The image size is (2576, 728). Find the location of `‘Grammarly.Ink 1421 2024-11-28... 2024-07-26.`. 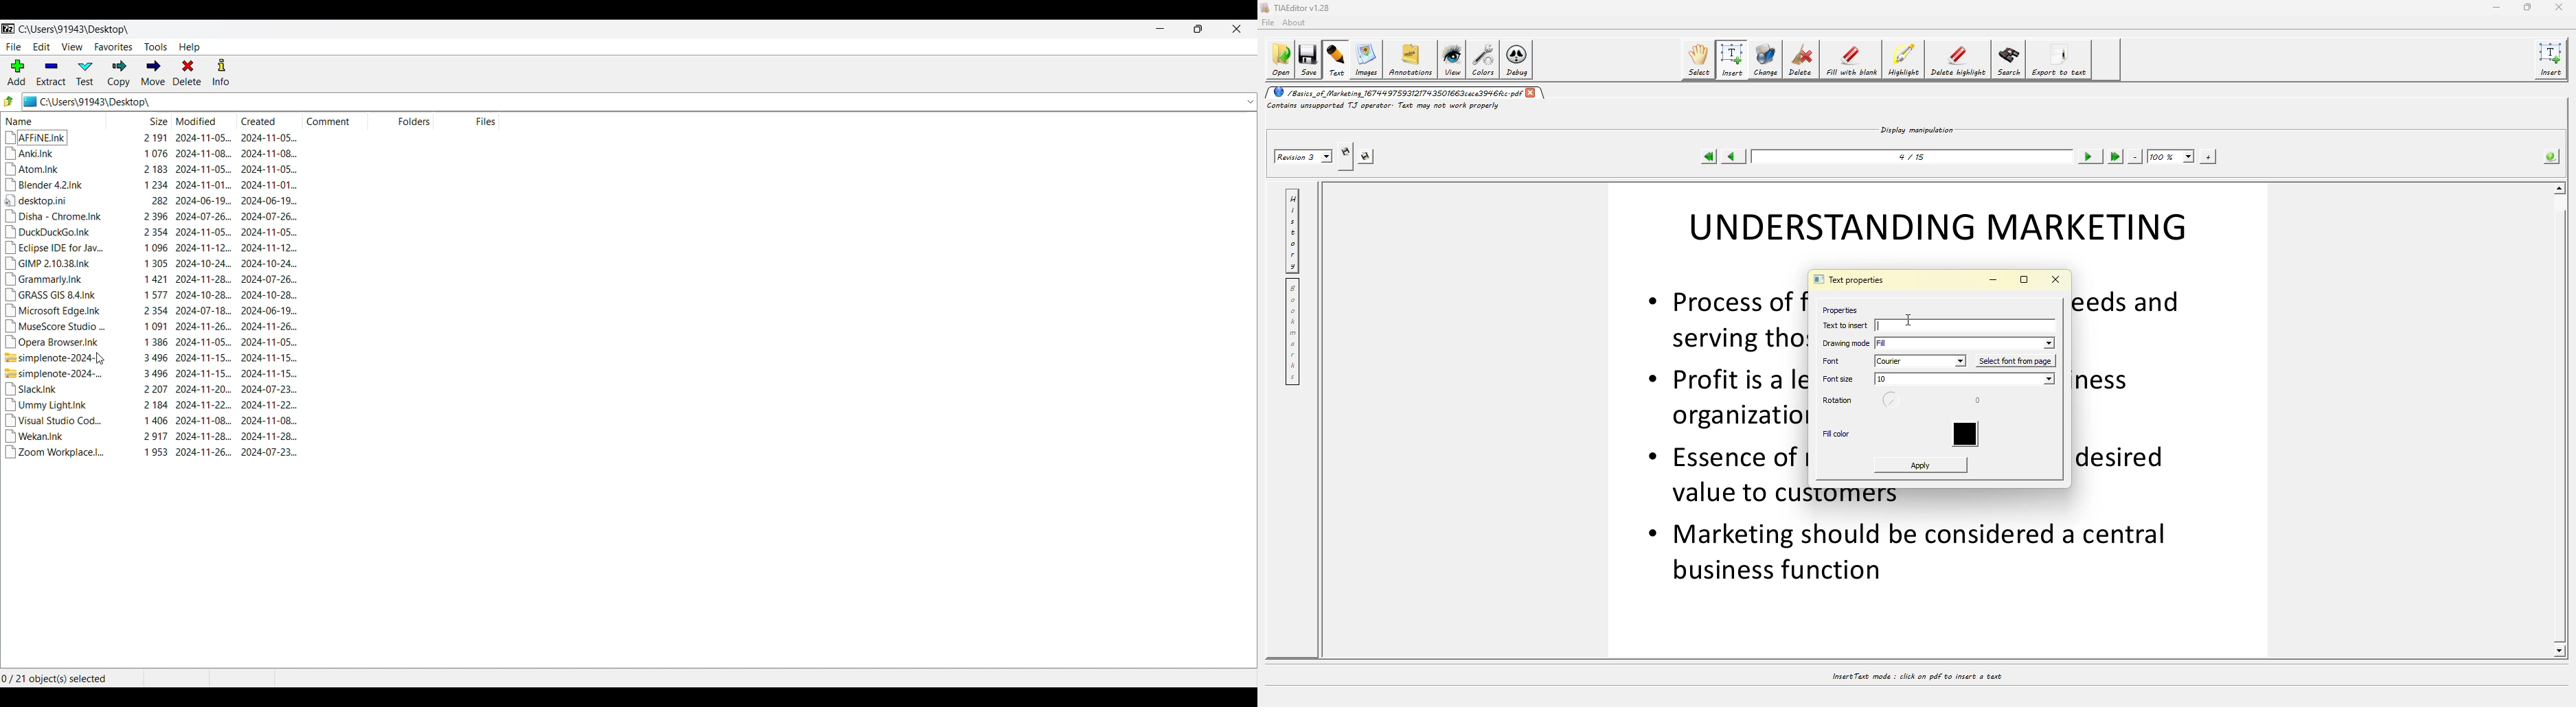

‘Grammarly.Ink 1421 2024-11-28... 2024-07-26. is located at coordinates (150, 279).